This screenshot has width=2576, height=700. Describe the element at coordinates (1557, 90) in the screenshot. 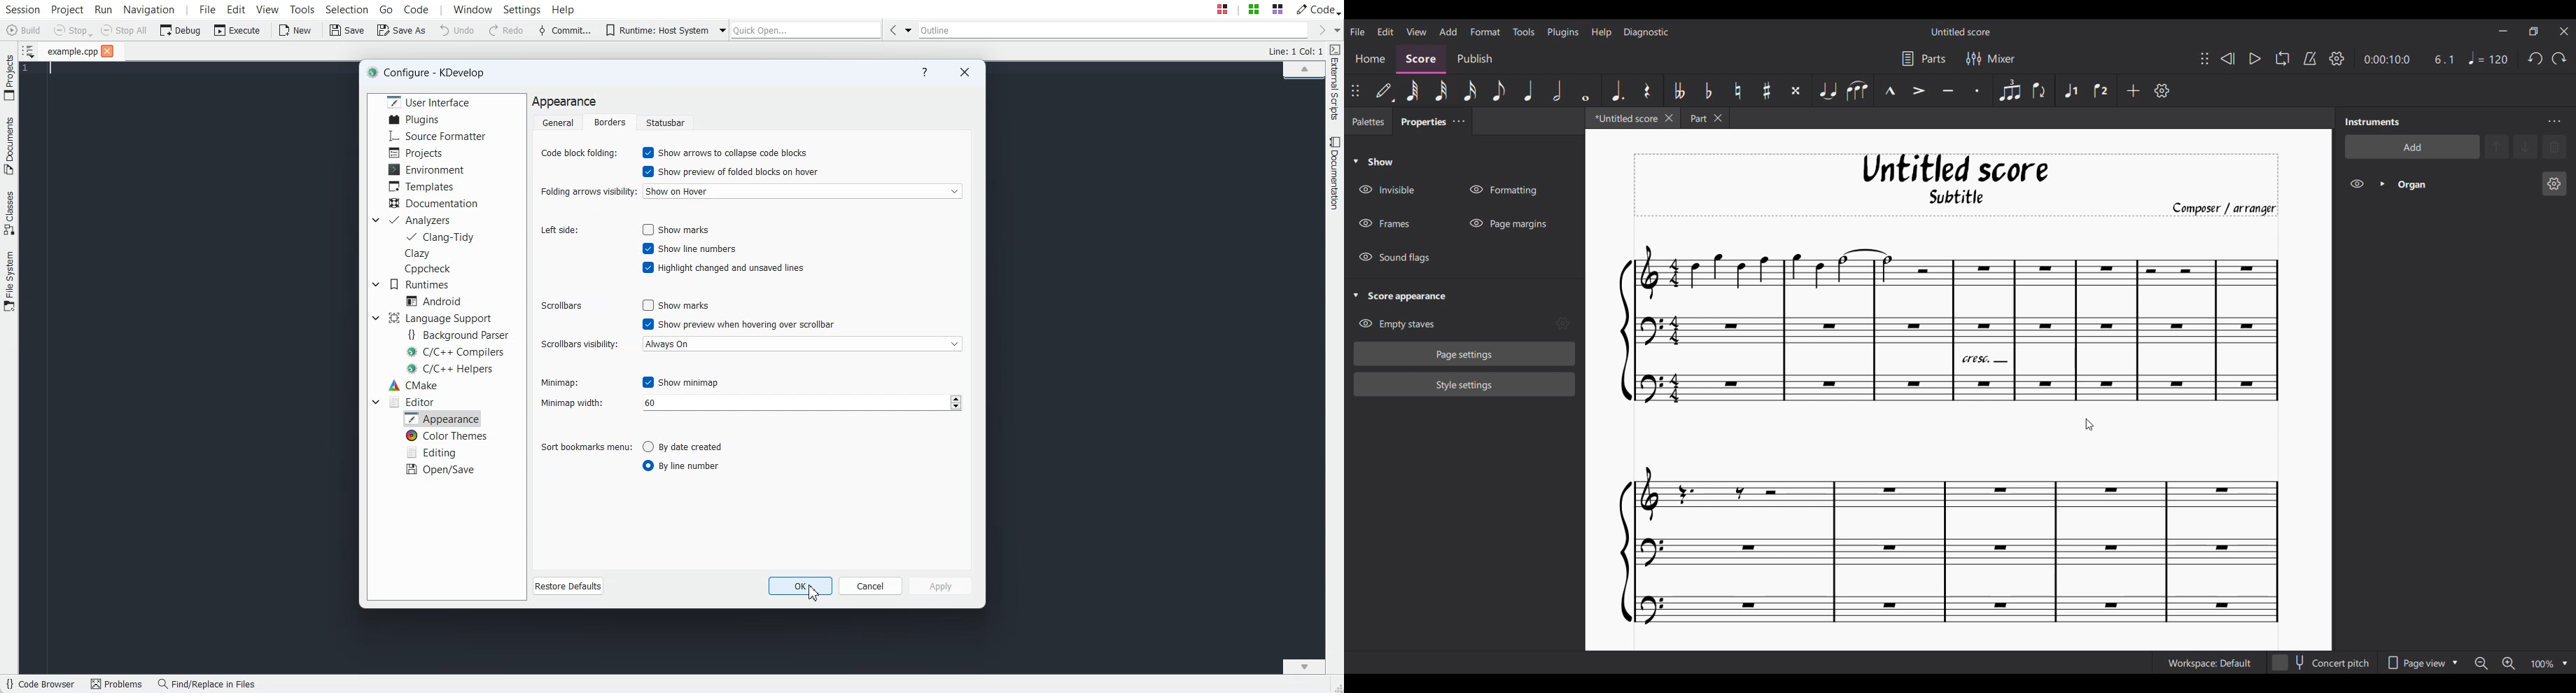

I see `Half note` at that location.